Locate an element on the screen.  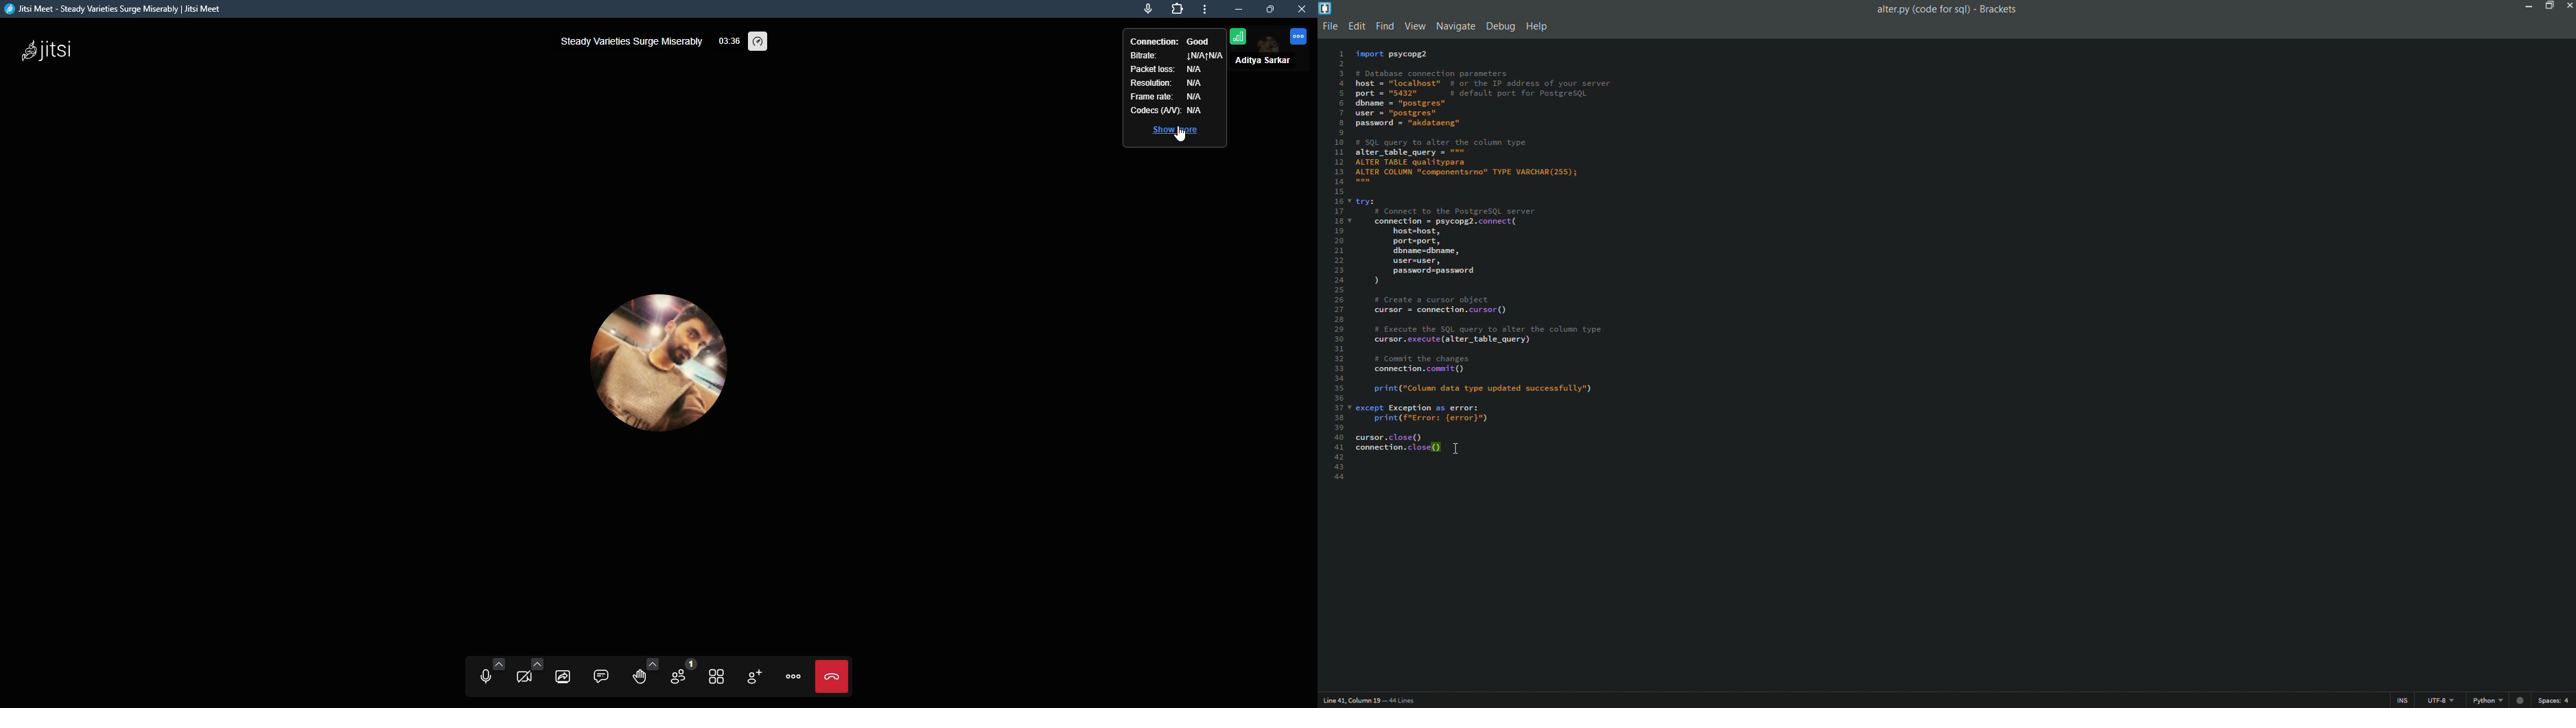
close app is located at coordinates (2569, 6).